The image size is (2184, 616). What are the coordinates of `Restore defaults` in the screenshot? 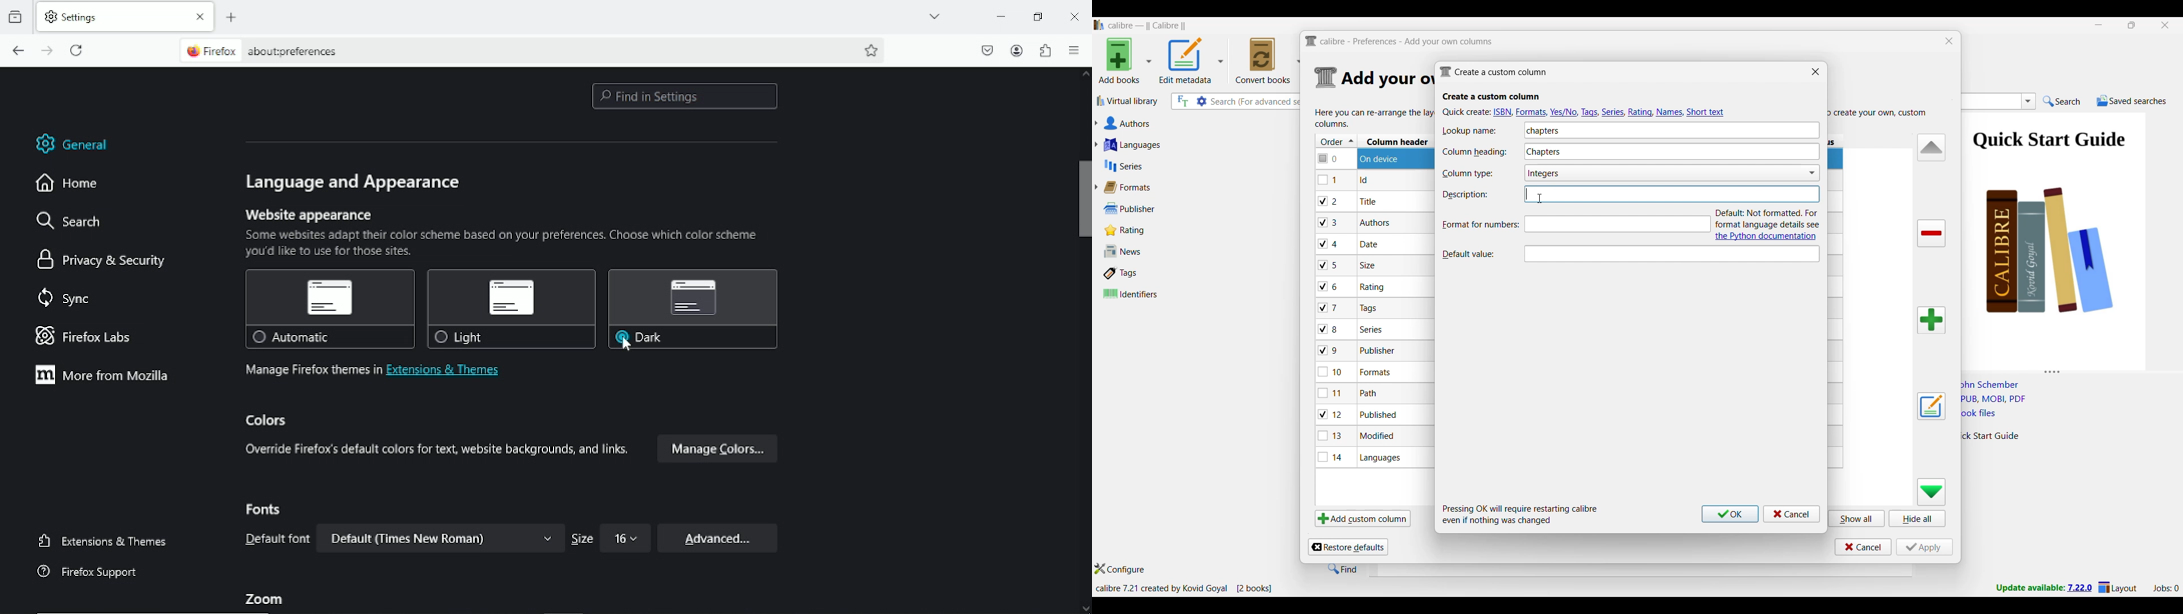 It's located at (1348, 547).